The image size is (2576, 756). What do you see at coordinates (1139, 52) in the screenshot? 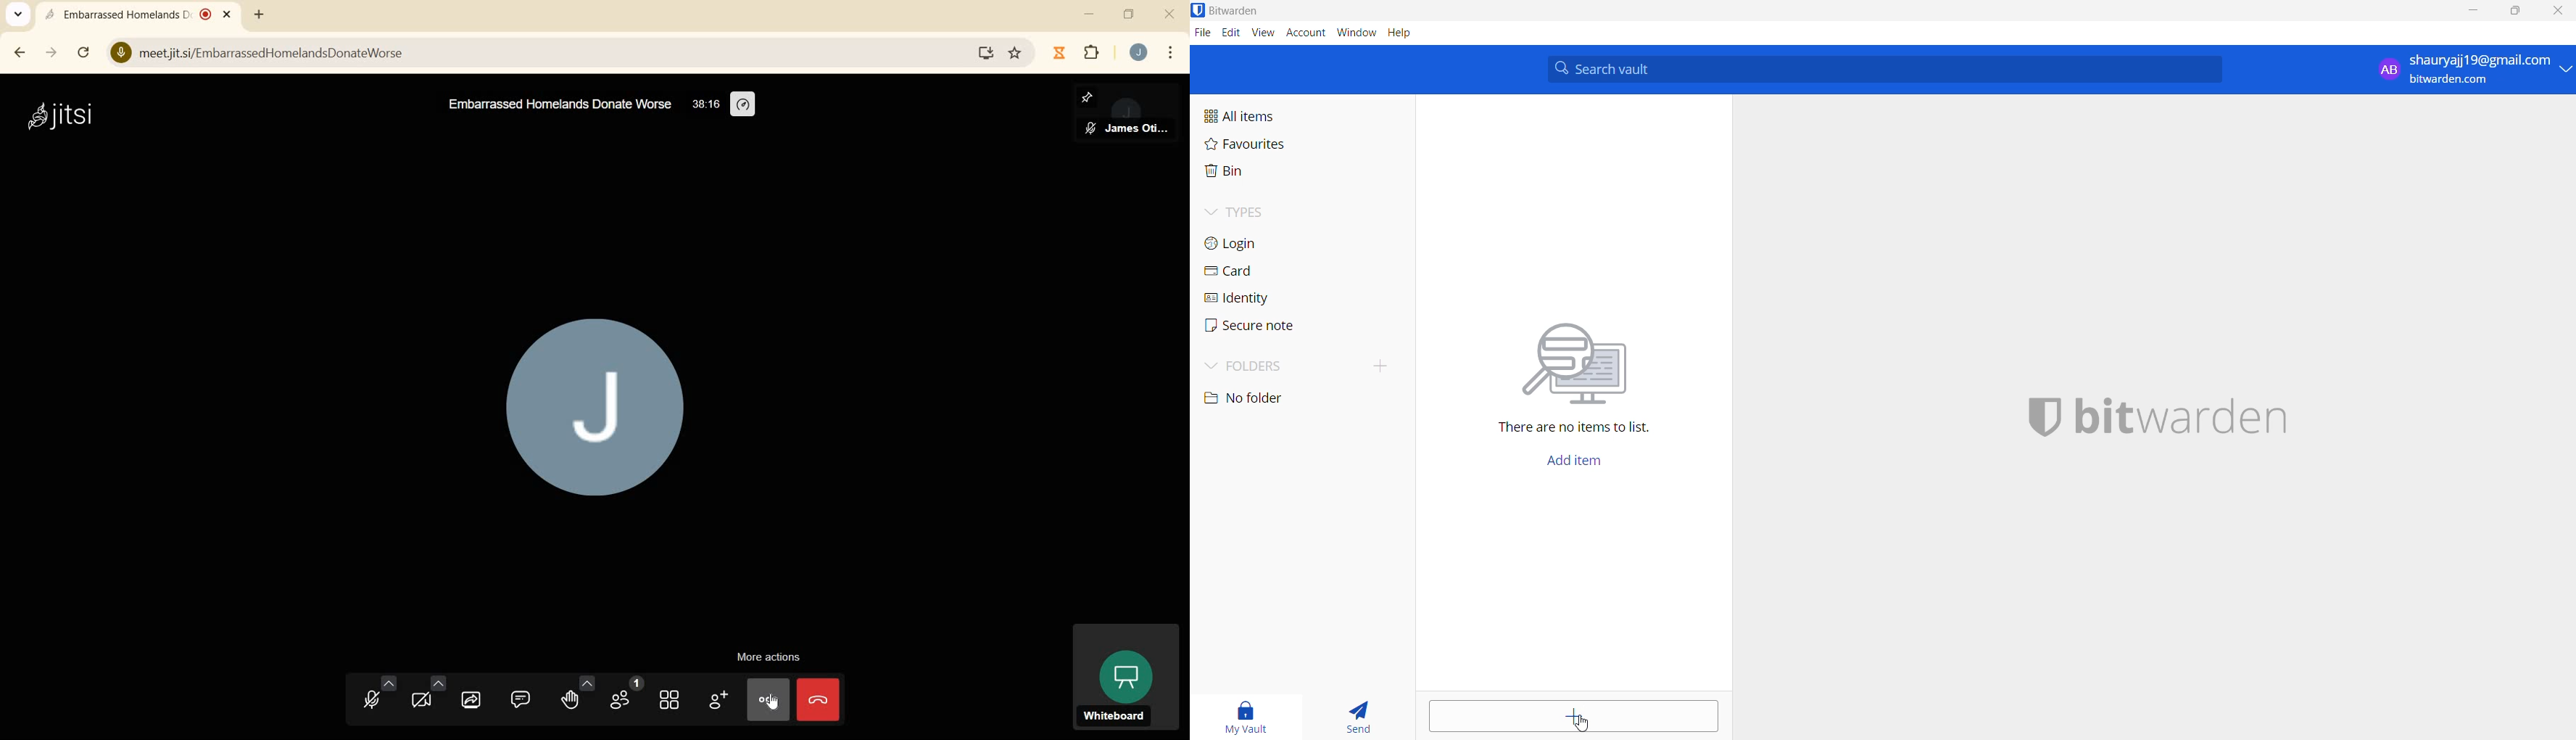
I see `account` at bounding box center [1139, 52].